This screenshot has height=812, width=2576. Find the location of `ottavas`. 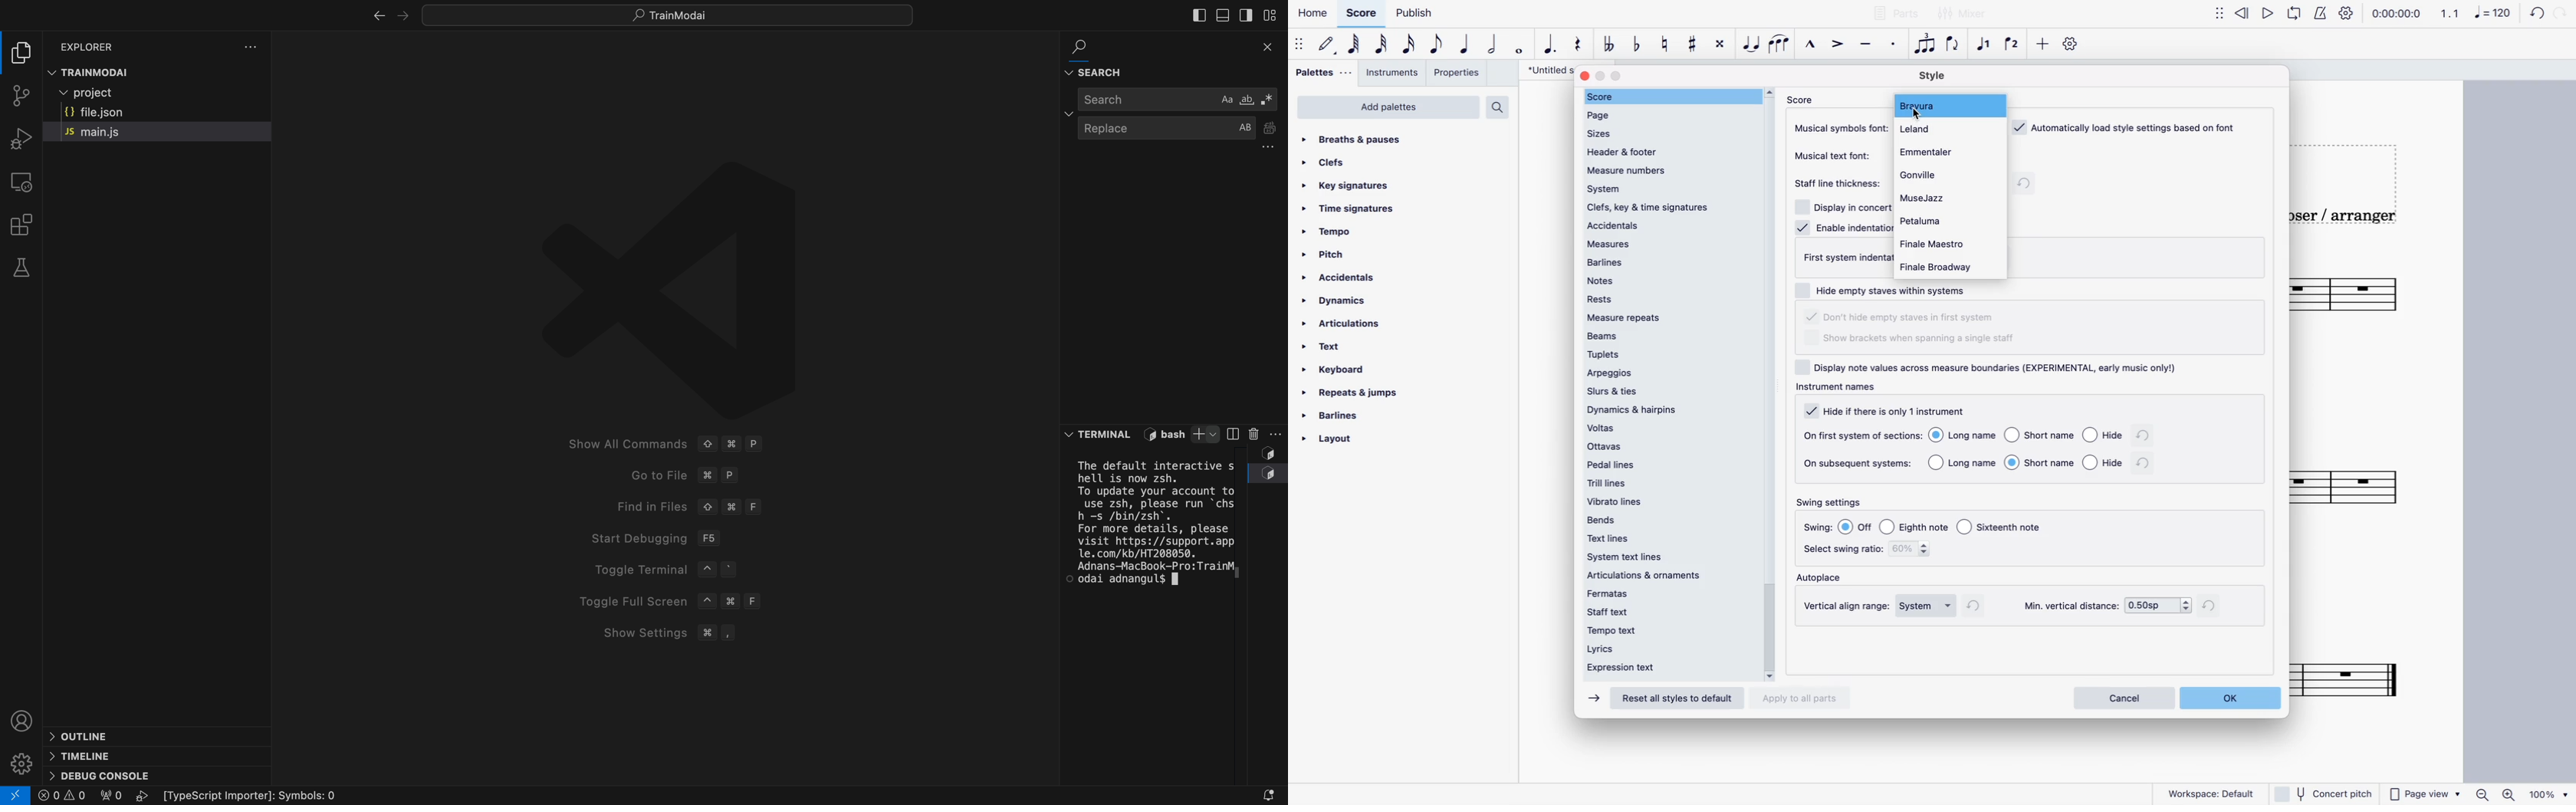

ottavas is located at coordinates (1670, 447).